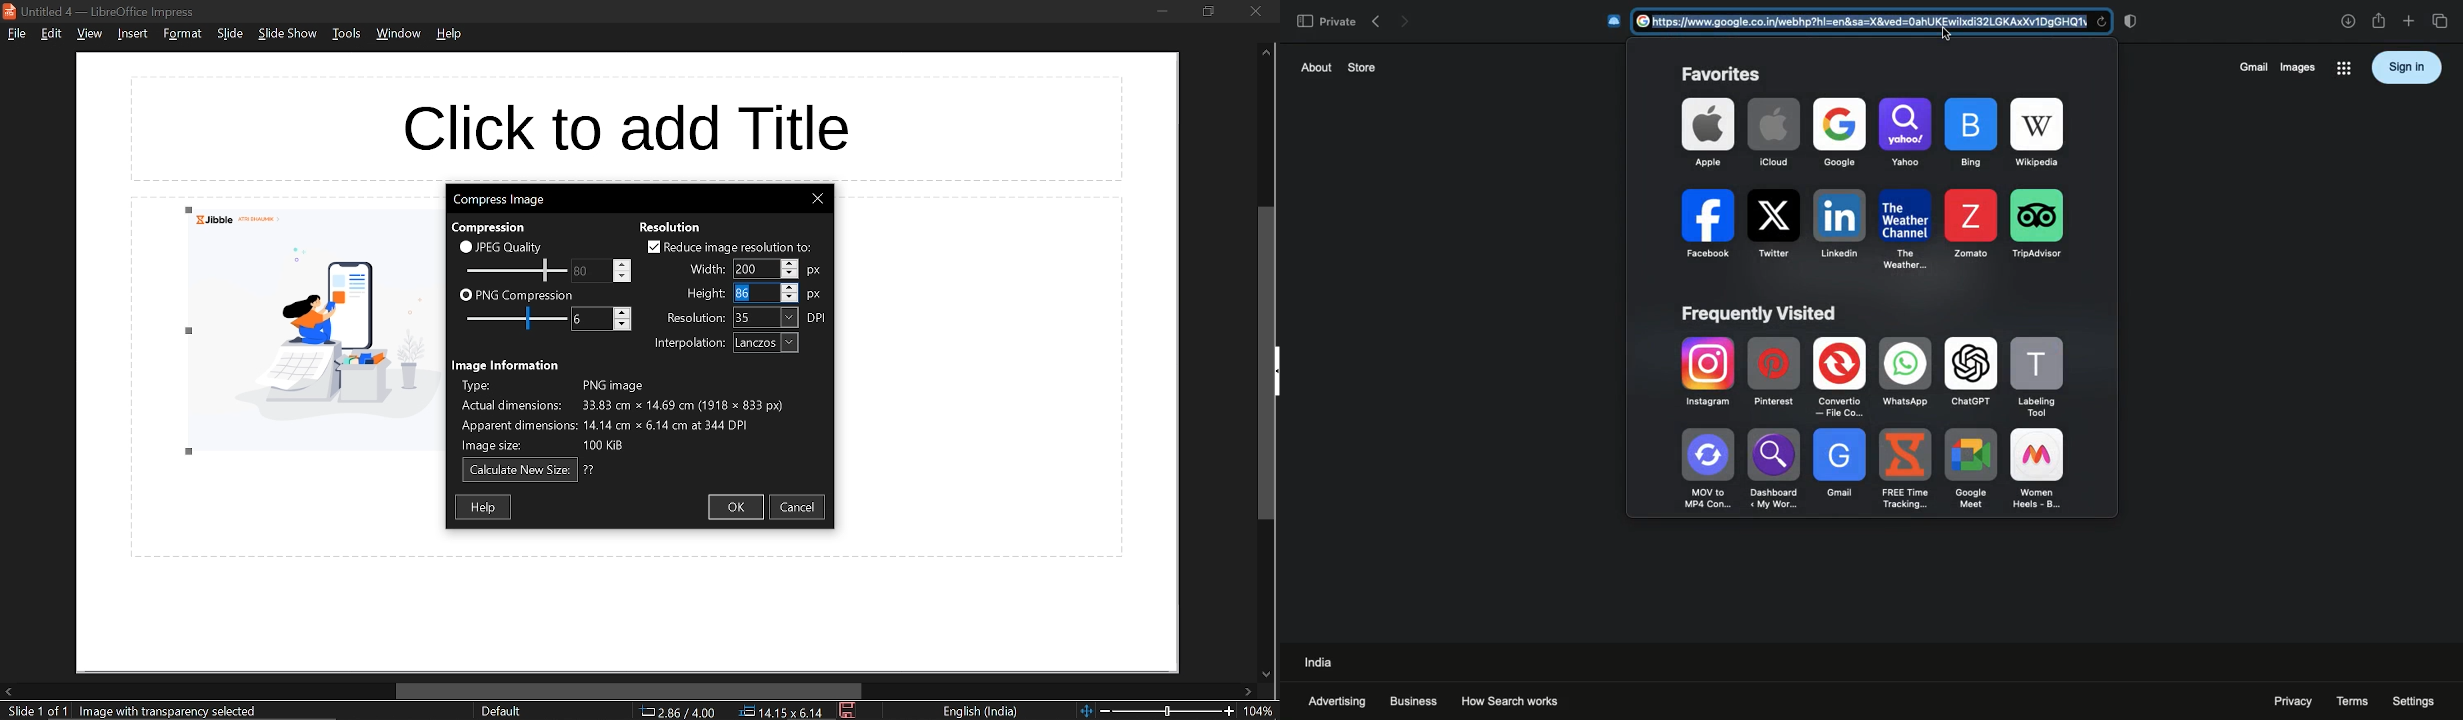  Describe the element at coordinates (1721, 74) in the screenshot. I see `favorites` at that location.